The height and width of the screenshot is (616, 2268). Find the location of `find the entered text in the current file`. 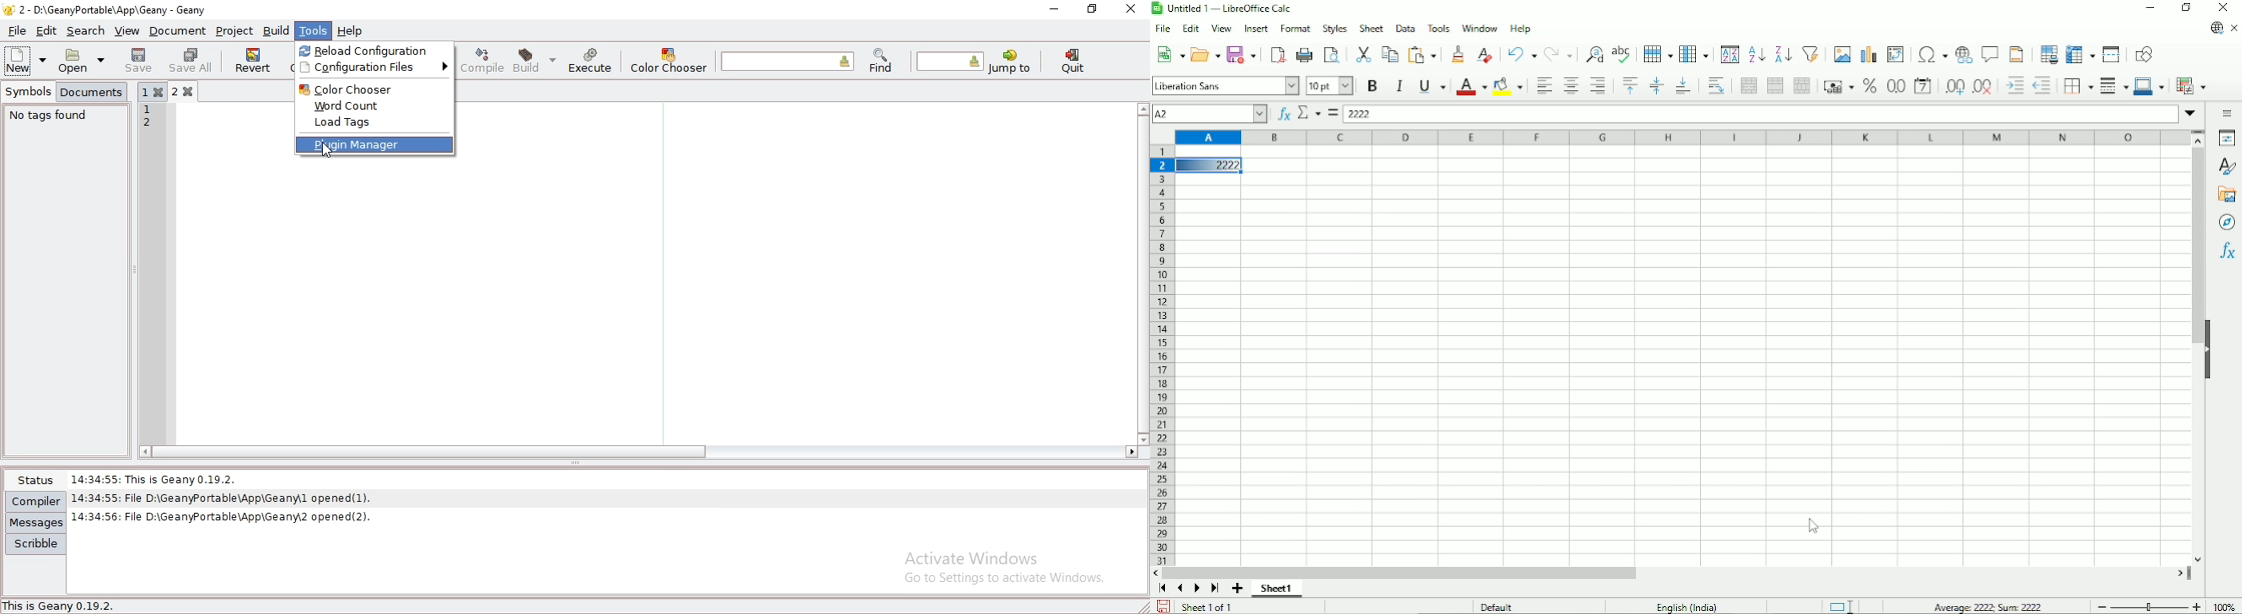

find the entered text in the current file is located at coordinates (788, 60).